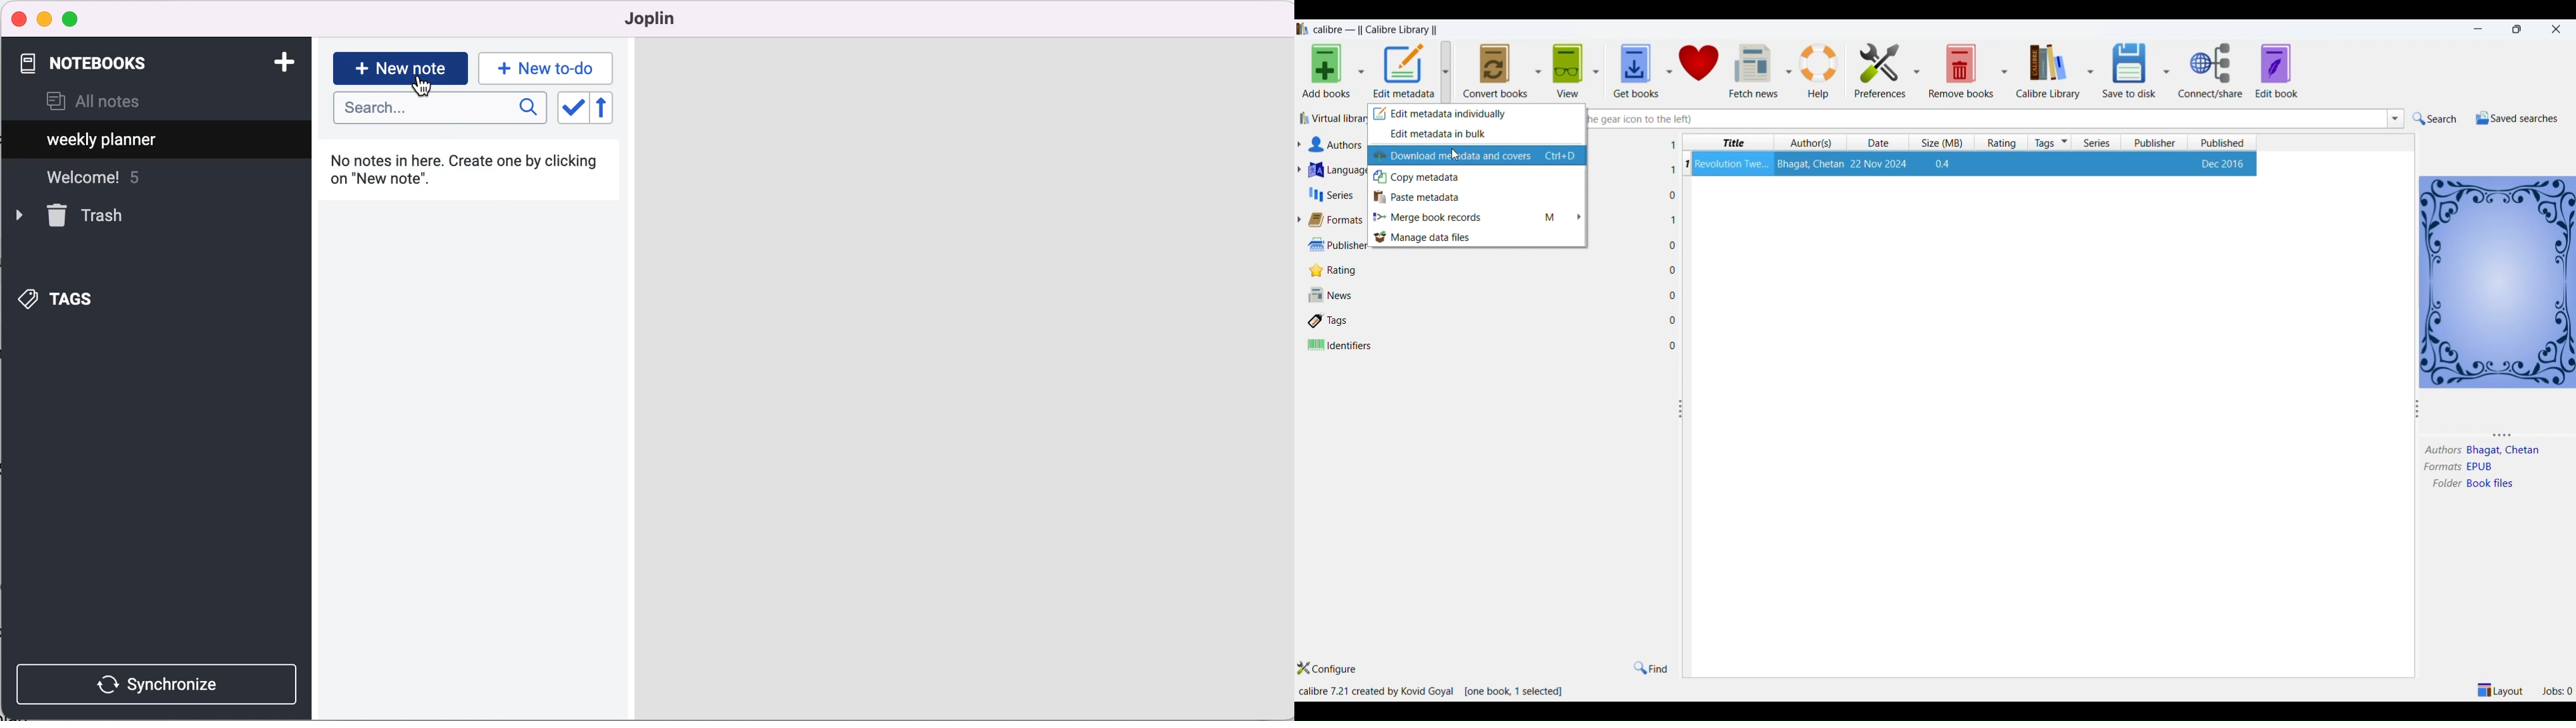 The image size is (2576, 728). I want to click on 0, so click(1673, 246).